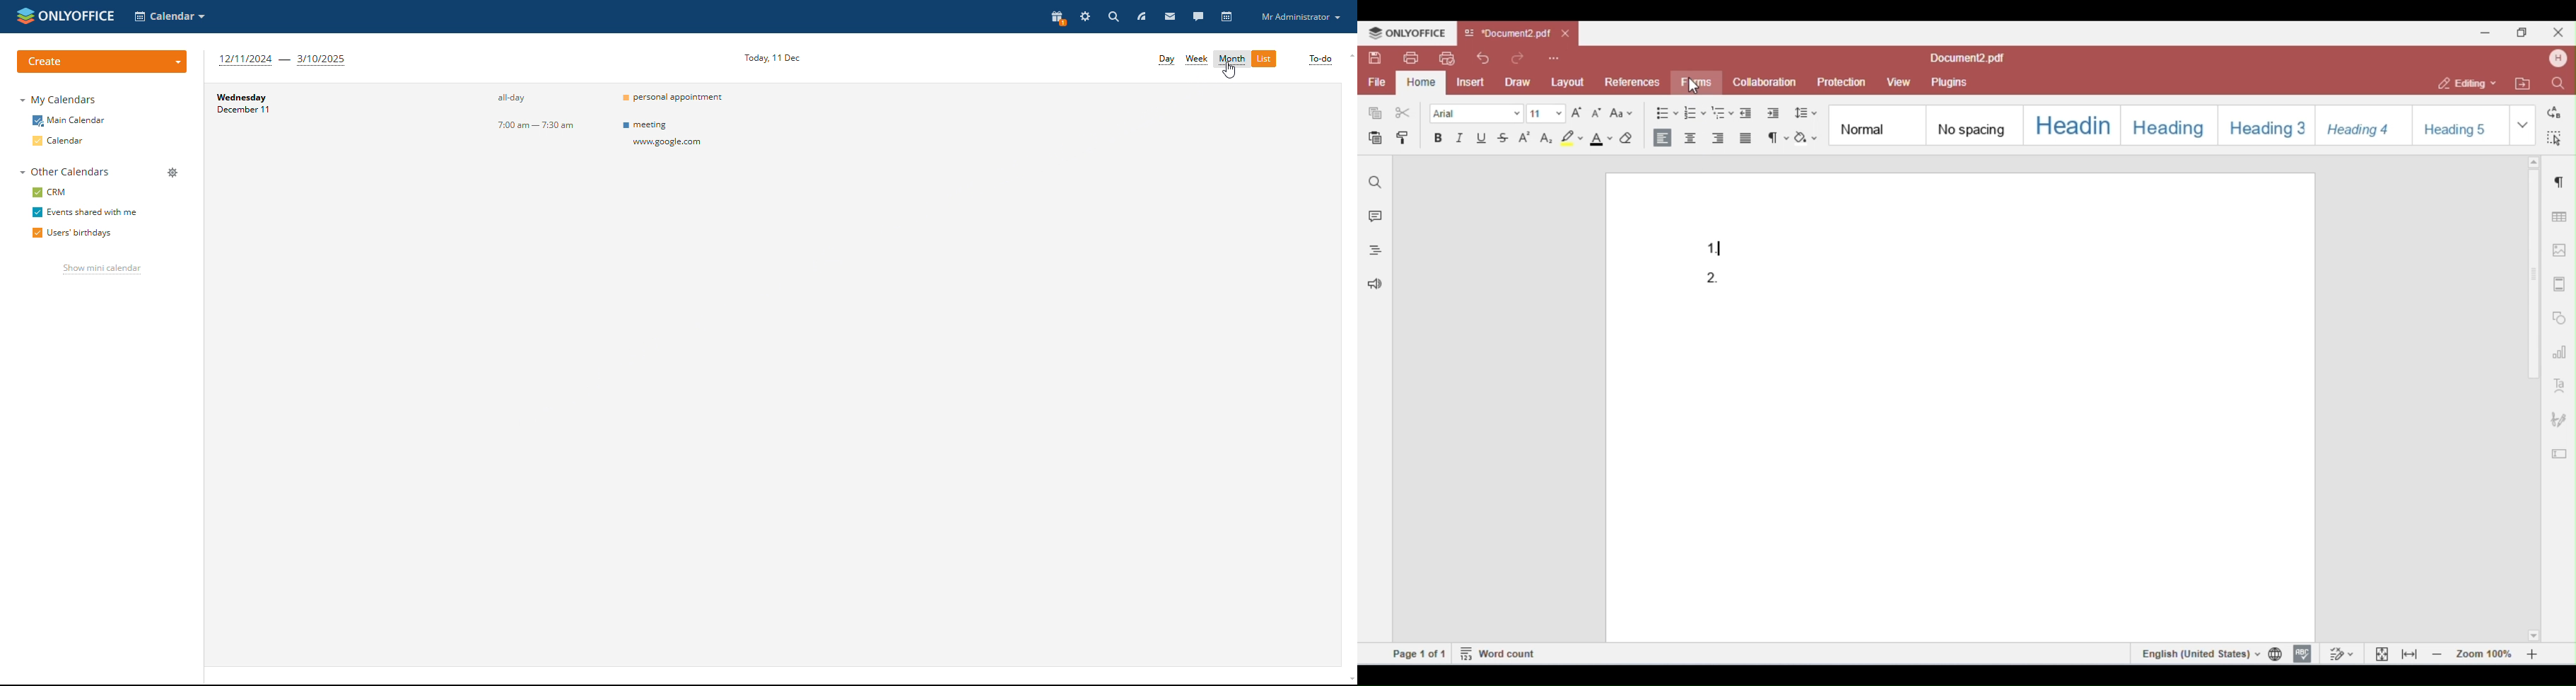  Describe the element at coordinates (61, 141) in the screenshot. I see `calendar` at that location.